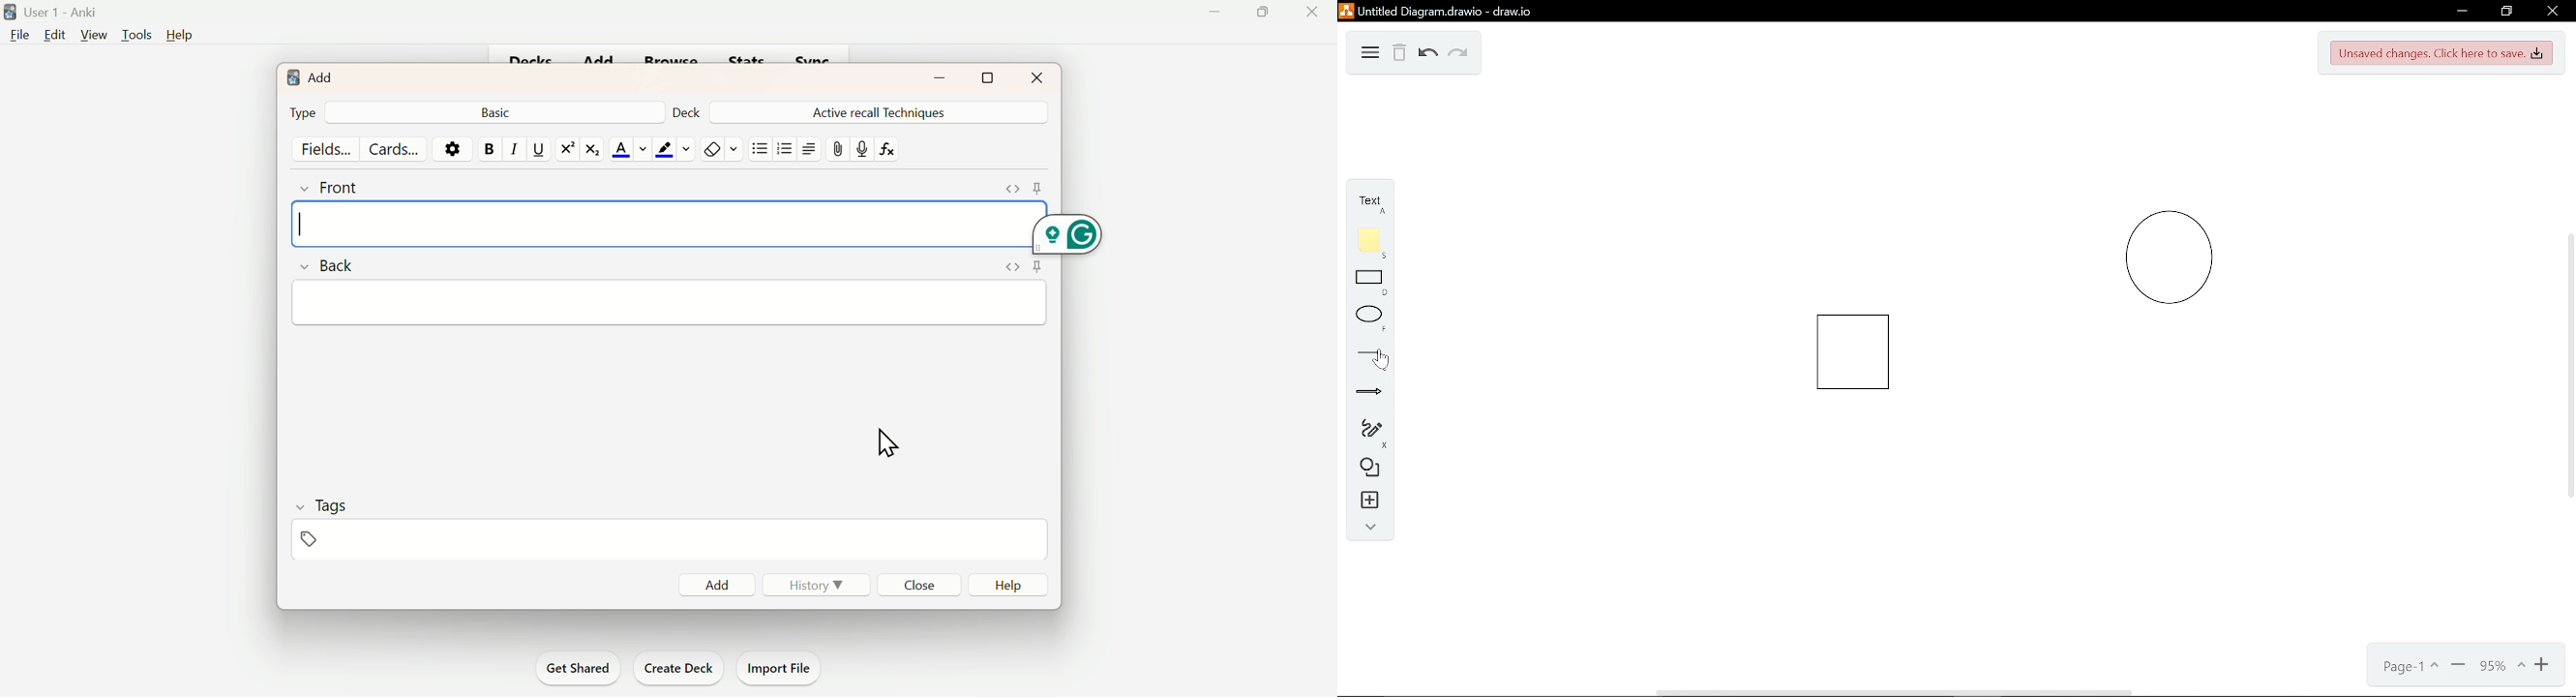 This screenshot has width=2576, height=700. I want to click on Cards, so click(397, 148).